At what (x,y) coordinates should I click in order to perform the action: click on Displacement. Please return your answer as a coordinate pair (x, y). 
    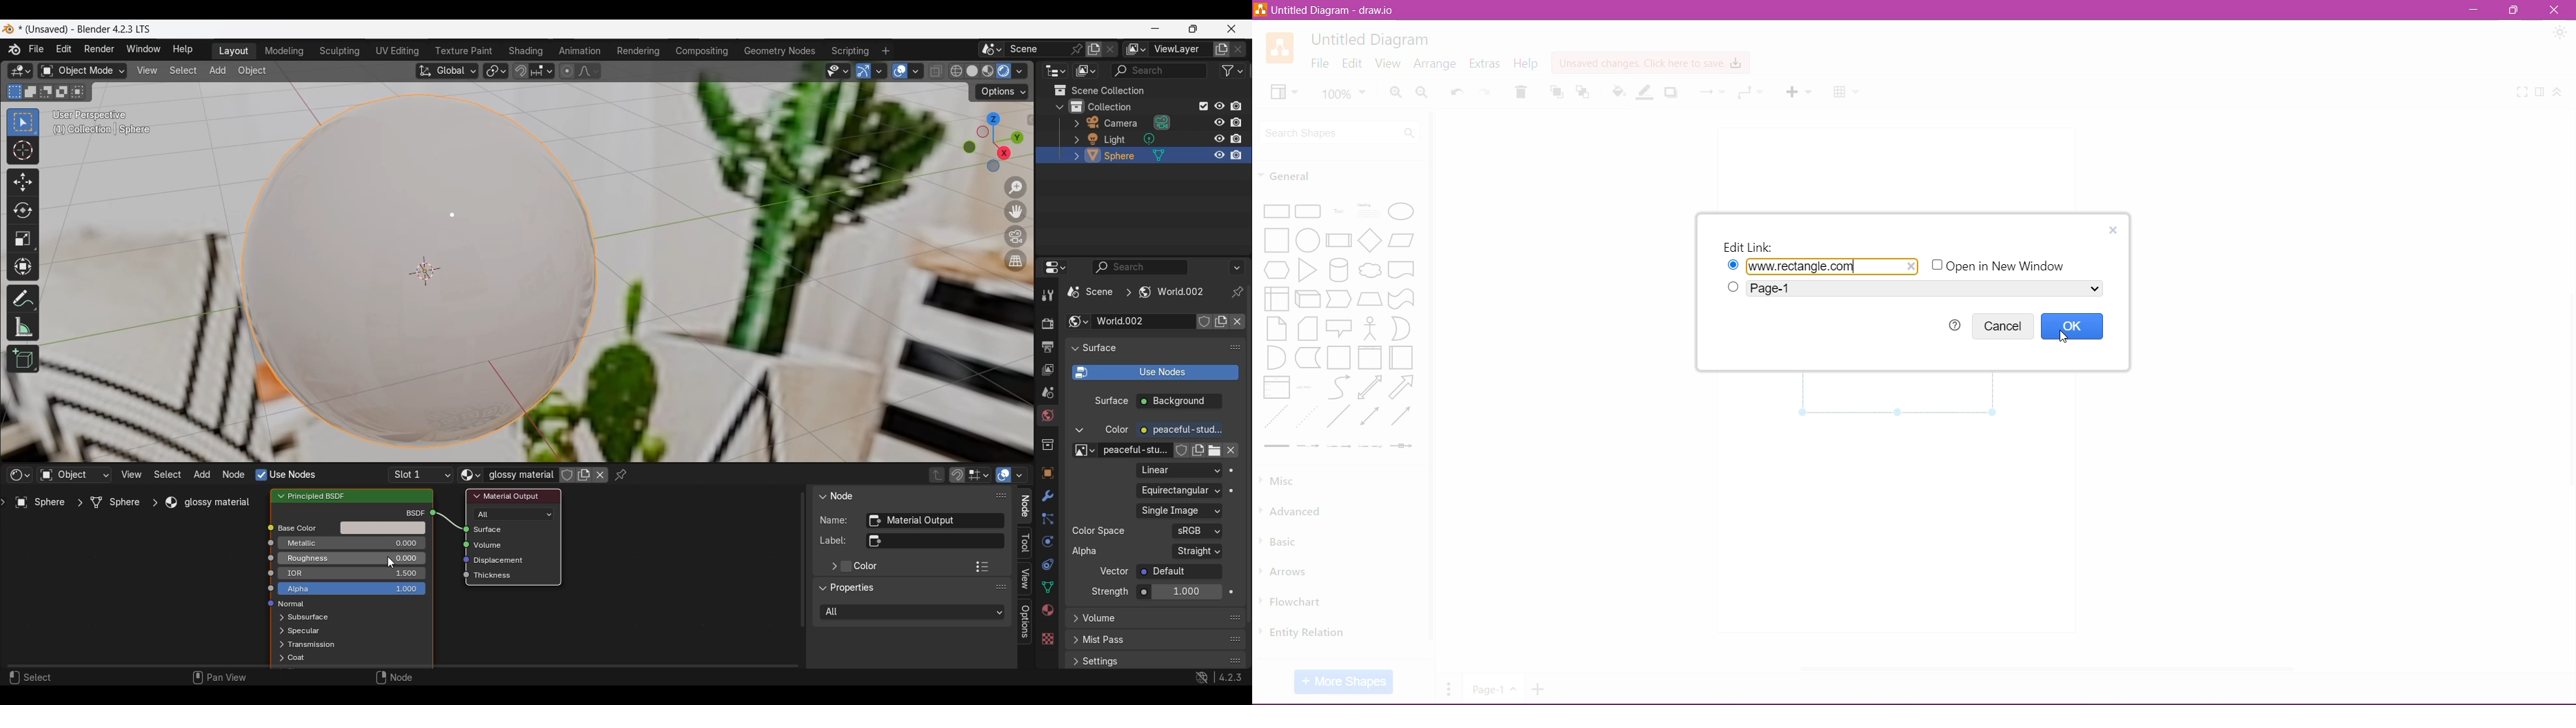
    Looking at the image, I should click on (503, 561).